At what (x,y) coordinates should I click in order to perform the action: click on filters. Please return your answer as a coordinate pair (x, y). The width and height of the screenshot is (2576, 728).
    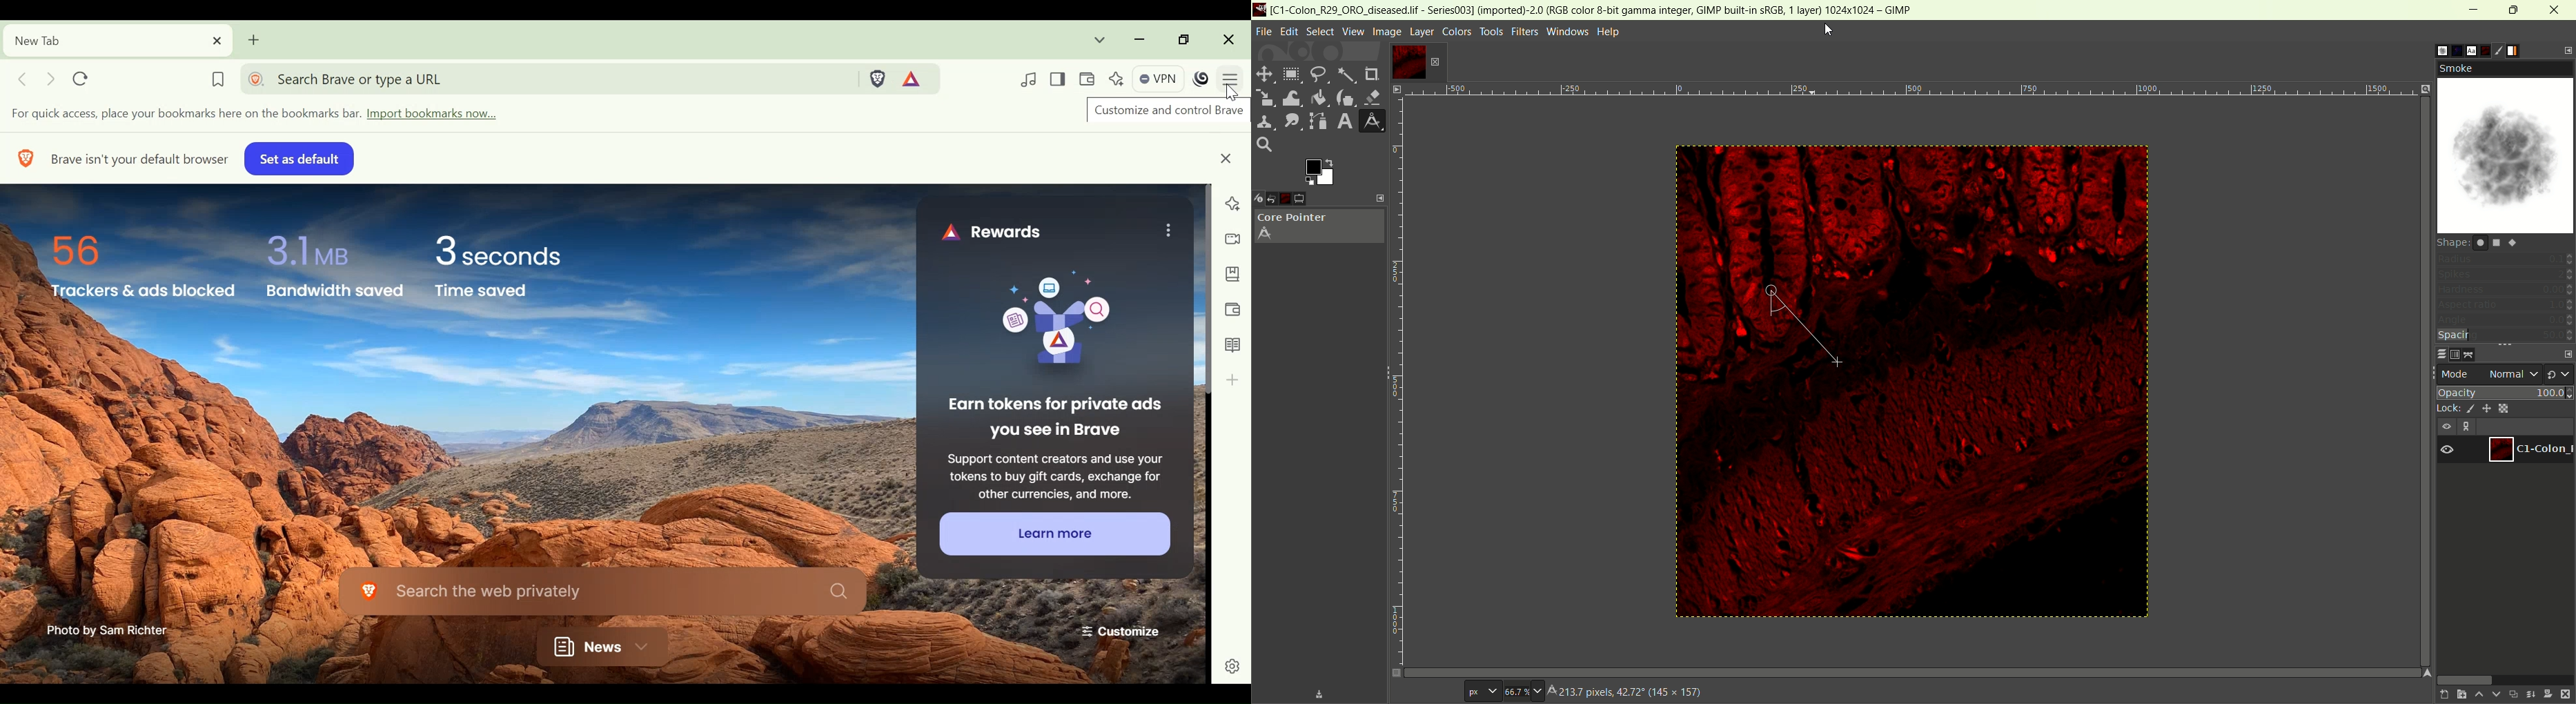
    Looking at the image, I should click on (1525, 32).